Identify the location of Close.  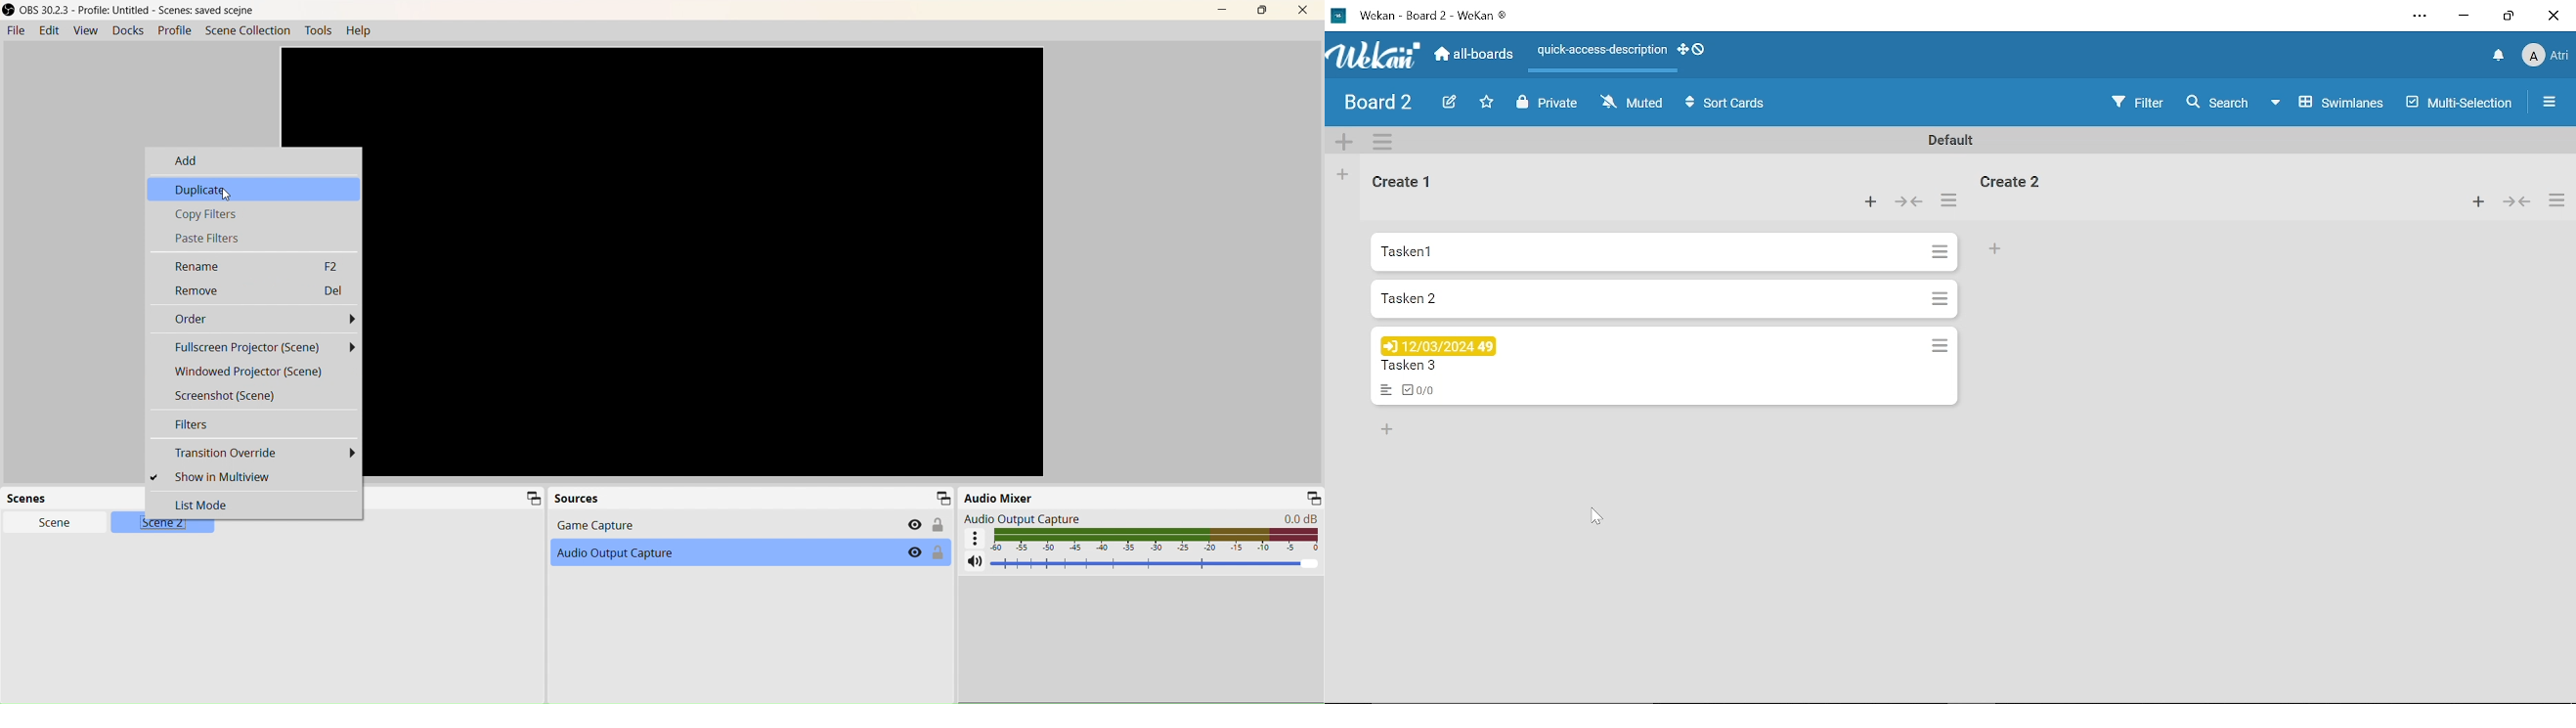
(1304, 10).